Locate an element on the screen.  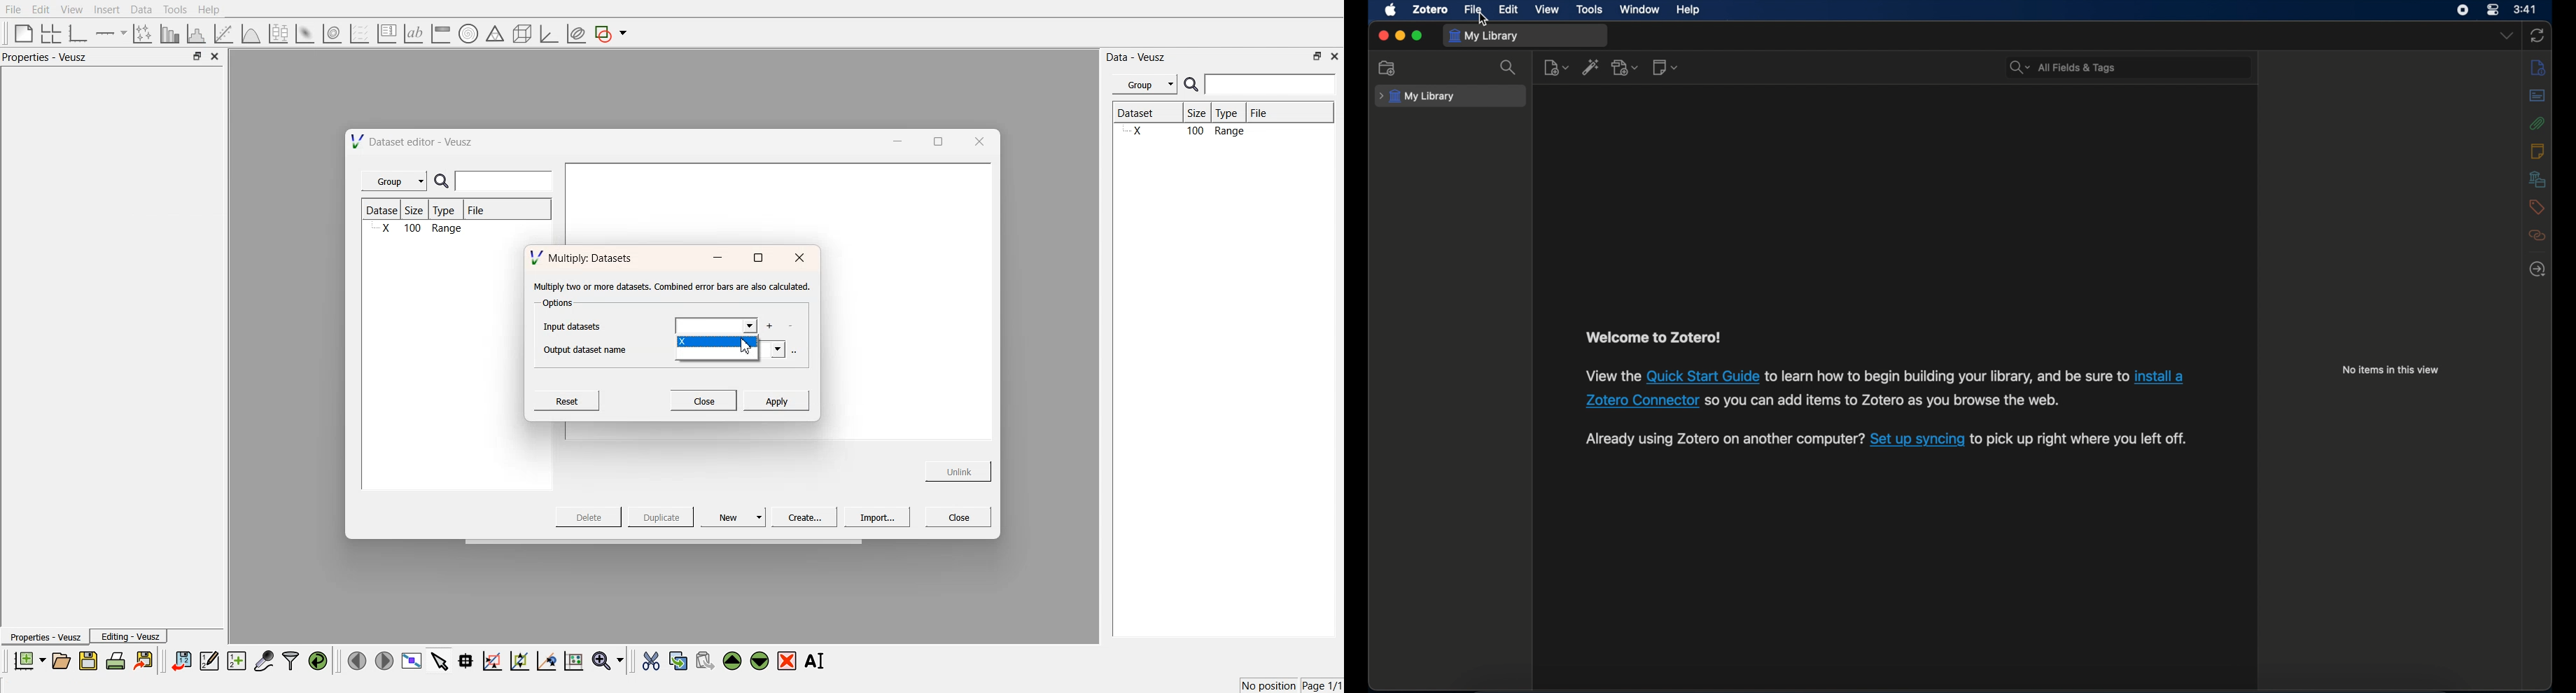
move the selected widgets up is located at coordinates (734, 662).